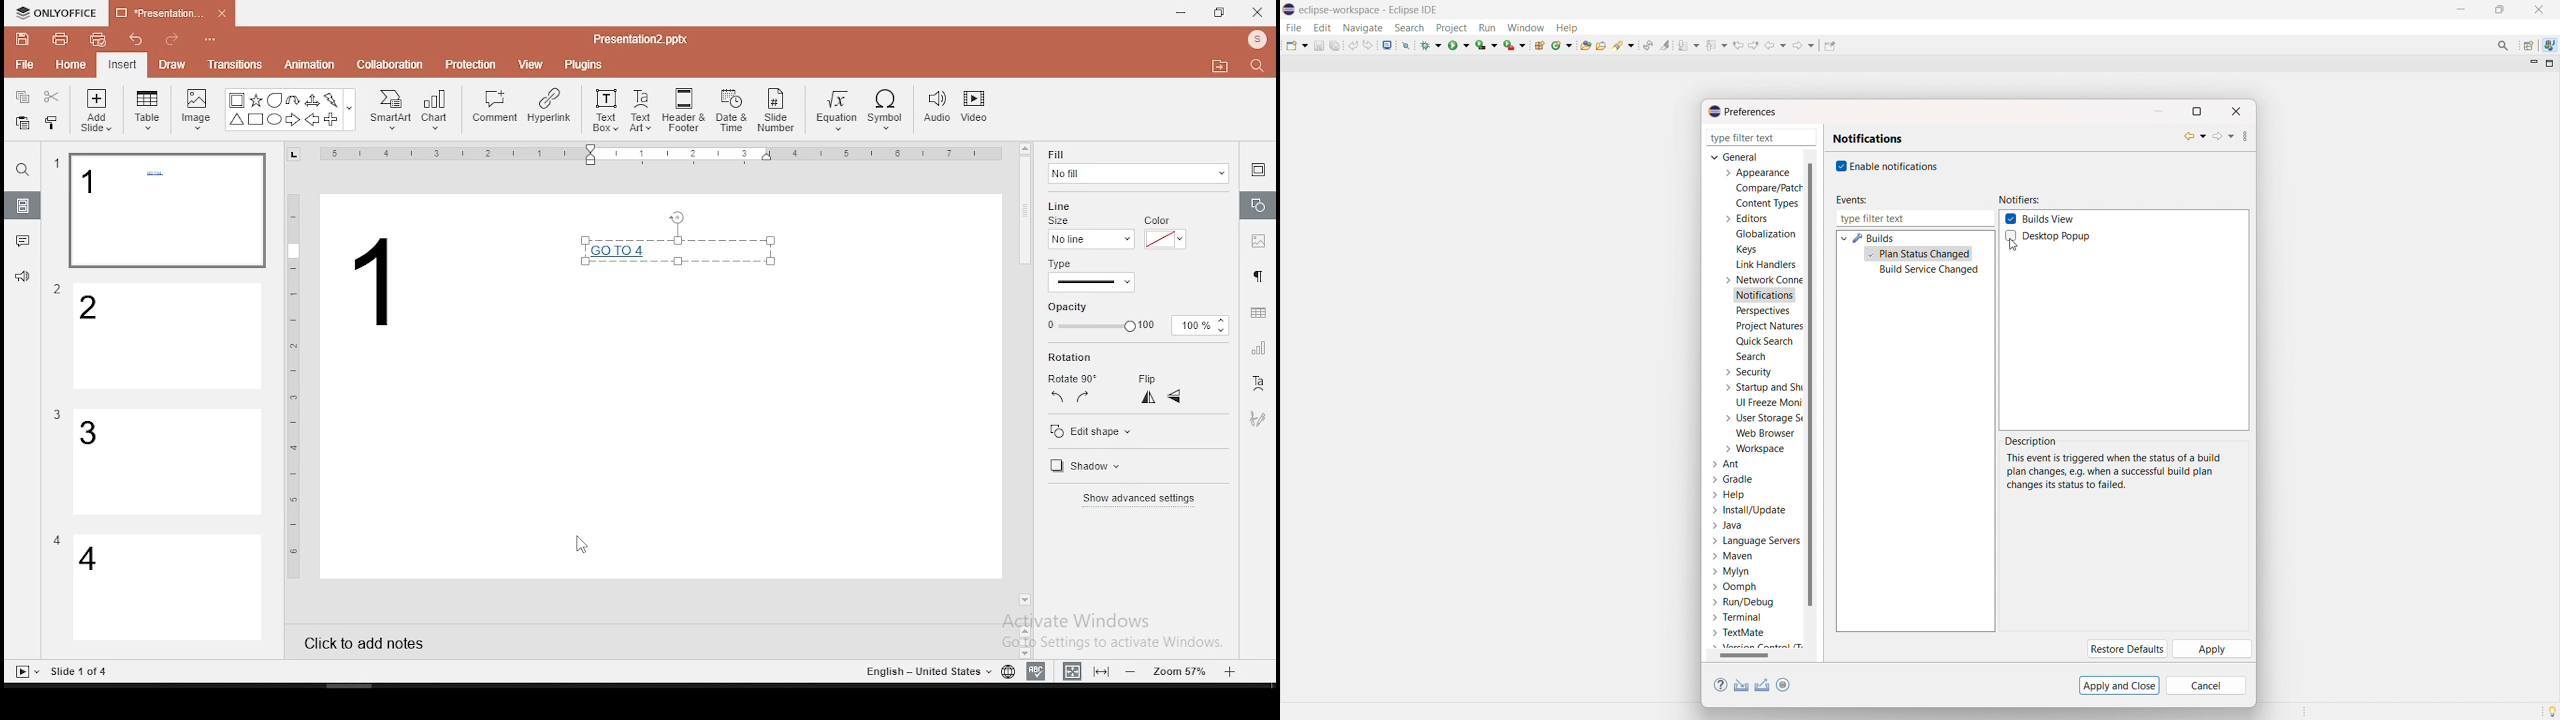 The image size is (2576, 728). What do you see at coordinates (237, 100) in the screenshot?
I see `Bordered Box` at bounding box center [237, 100].